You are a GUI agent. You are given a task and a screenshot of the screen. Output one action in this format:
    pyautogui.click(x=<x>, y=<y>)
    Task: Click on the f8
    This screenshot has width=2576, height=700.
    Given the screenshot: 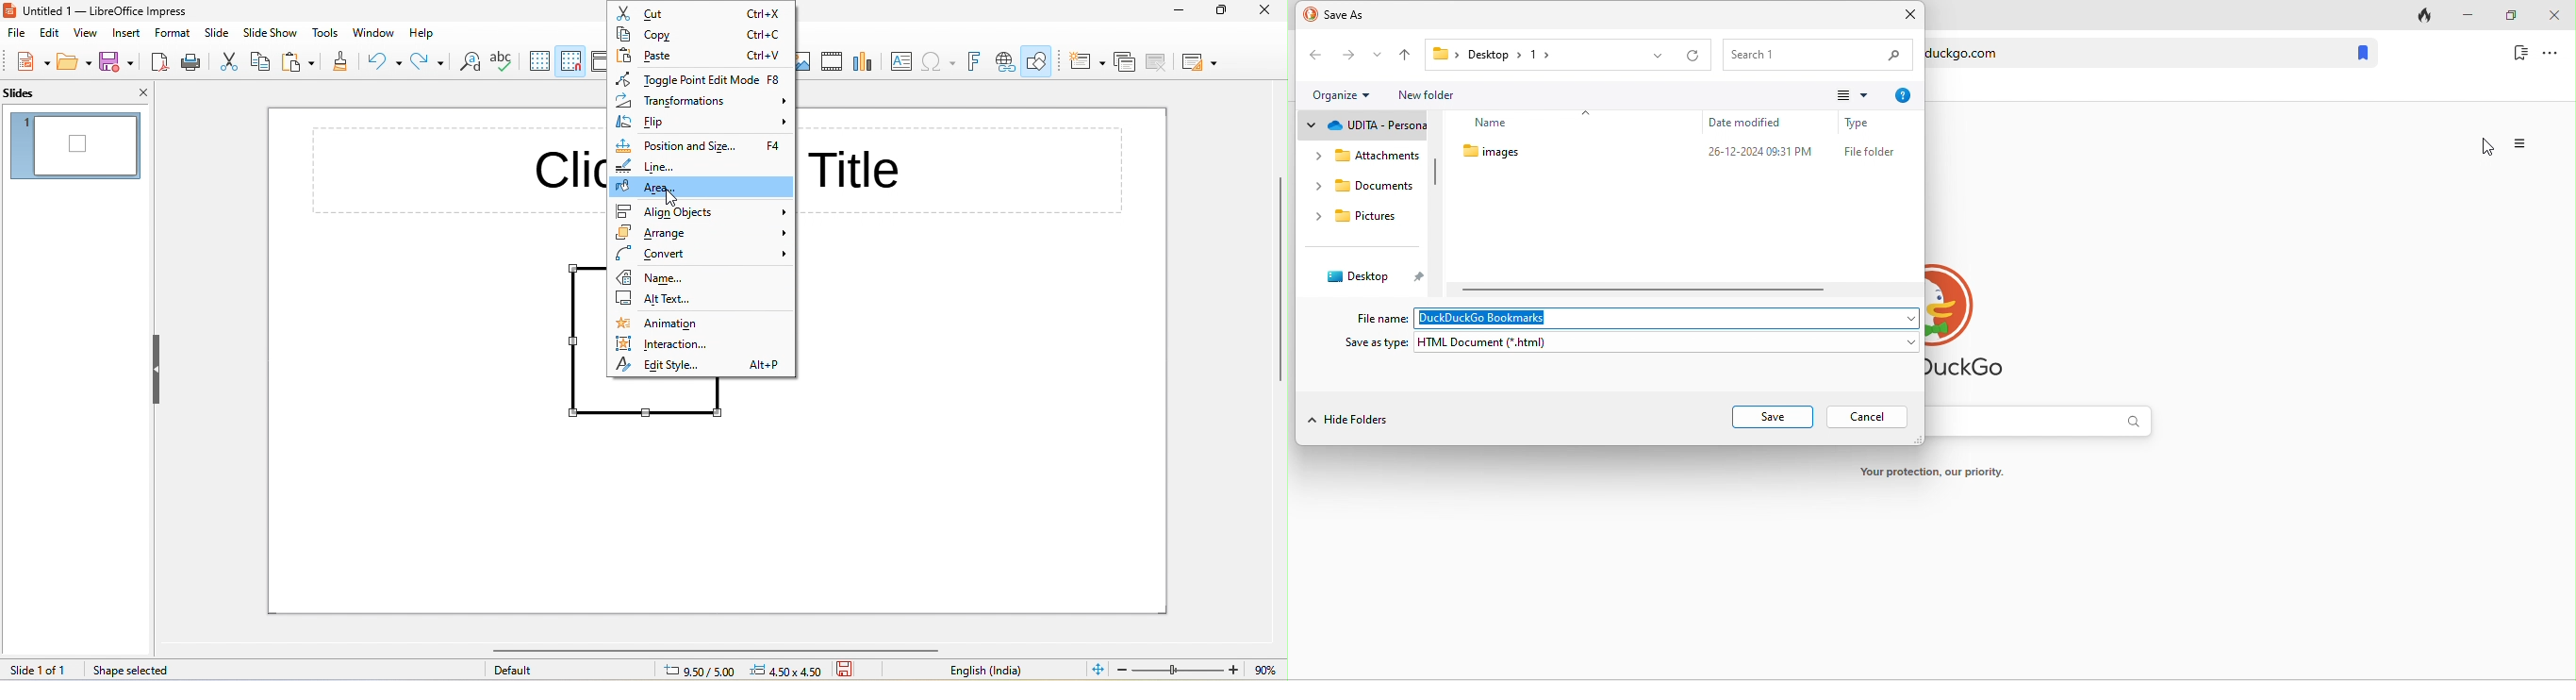 What is the action you would take?
    pyautogui.click(x=780, y=79)
    